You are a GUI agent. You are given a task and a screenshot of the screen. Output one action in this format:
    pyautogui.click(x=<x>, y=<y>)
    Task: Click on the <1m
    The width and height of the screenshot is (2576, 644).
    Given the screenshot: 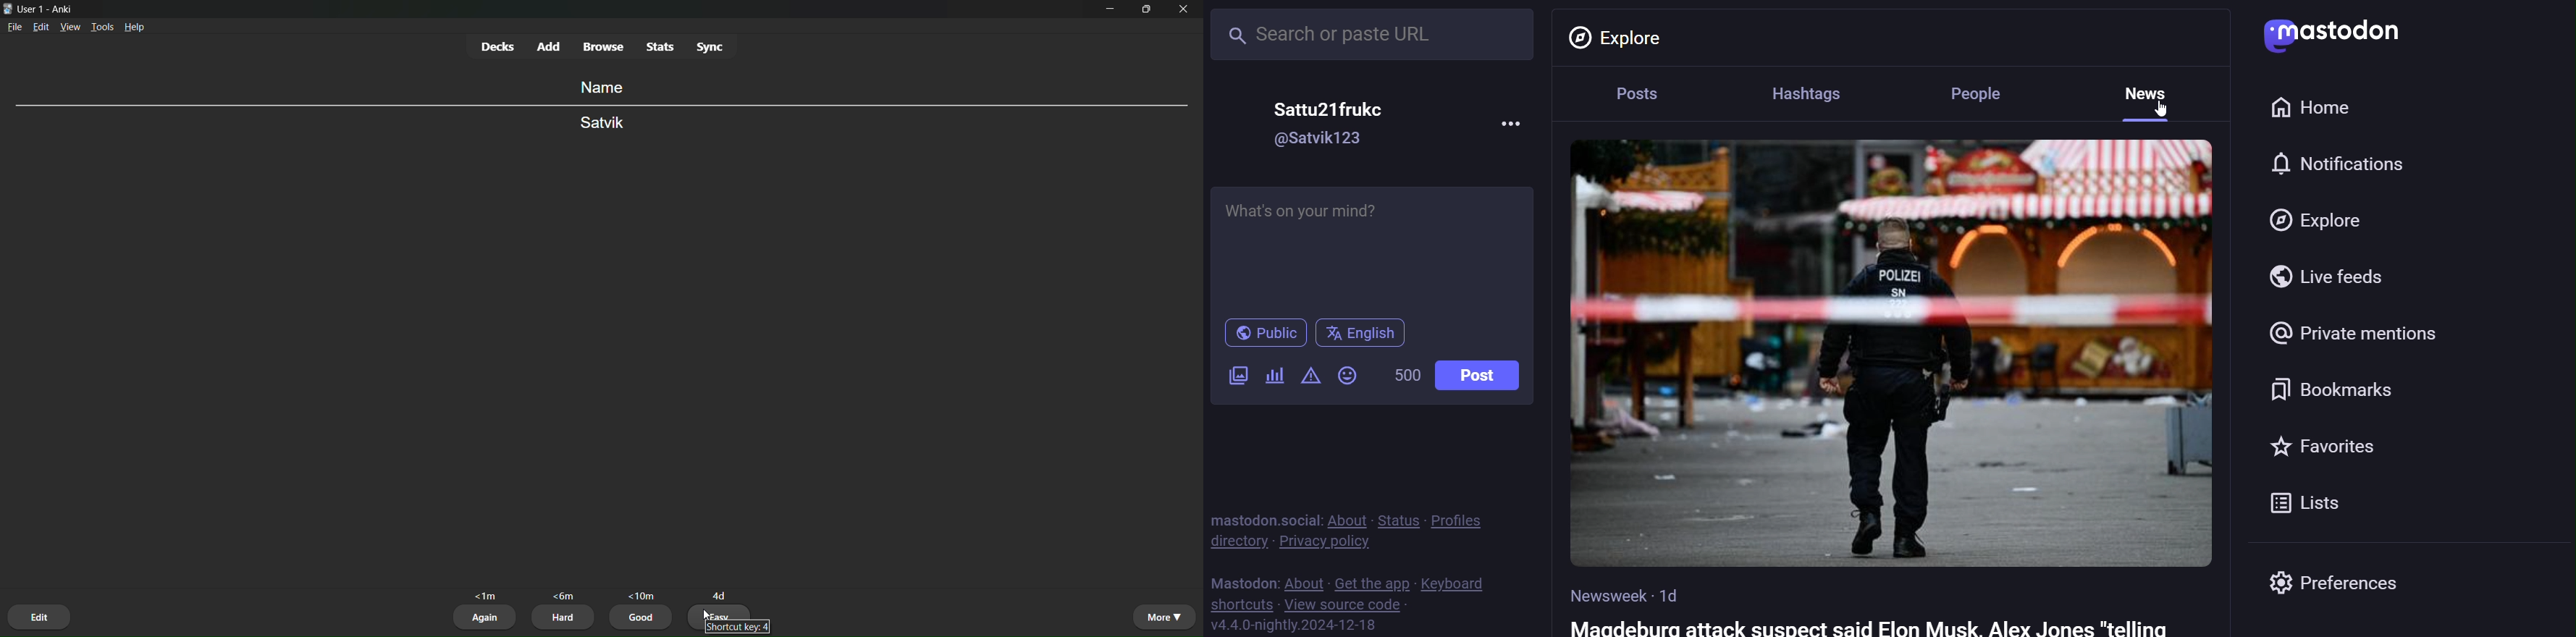 What is the action you would take?
    pyautogui.click(x=487, y=594)
    